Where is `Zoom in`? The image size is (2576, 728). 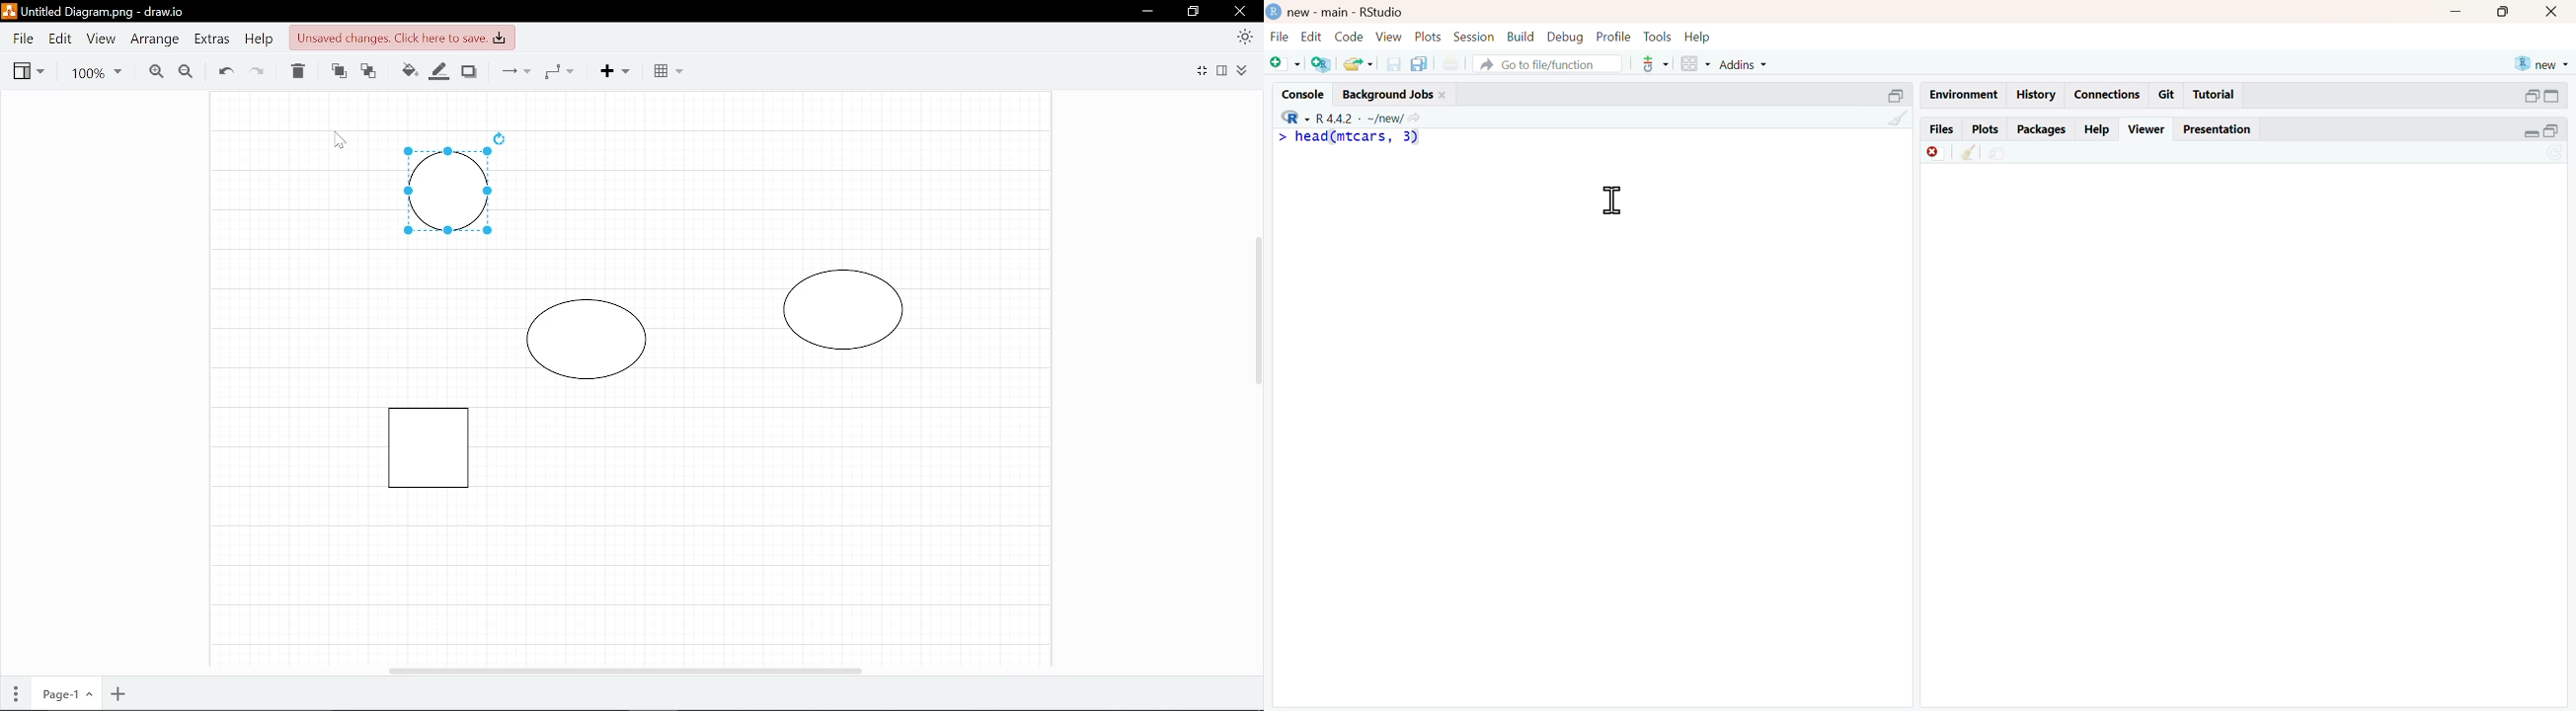
Zoom in is located at coordinates (152, 70).